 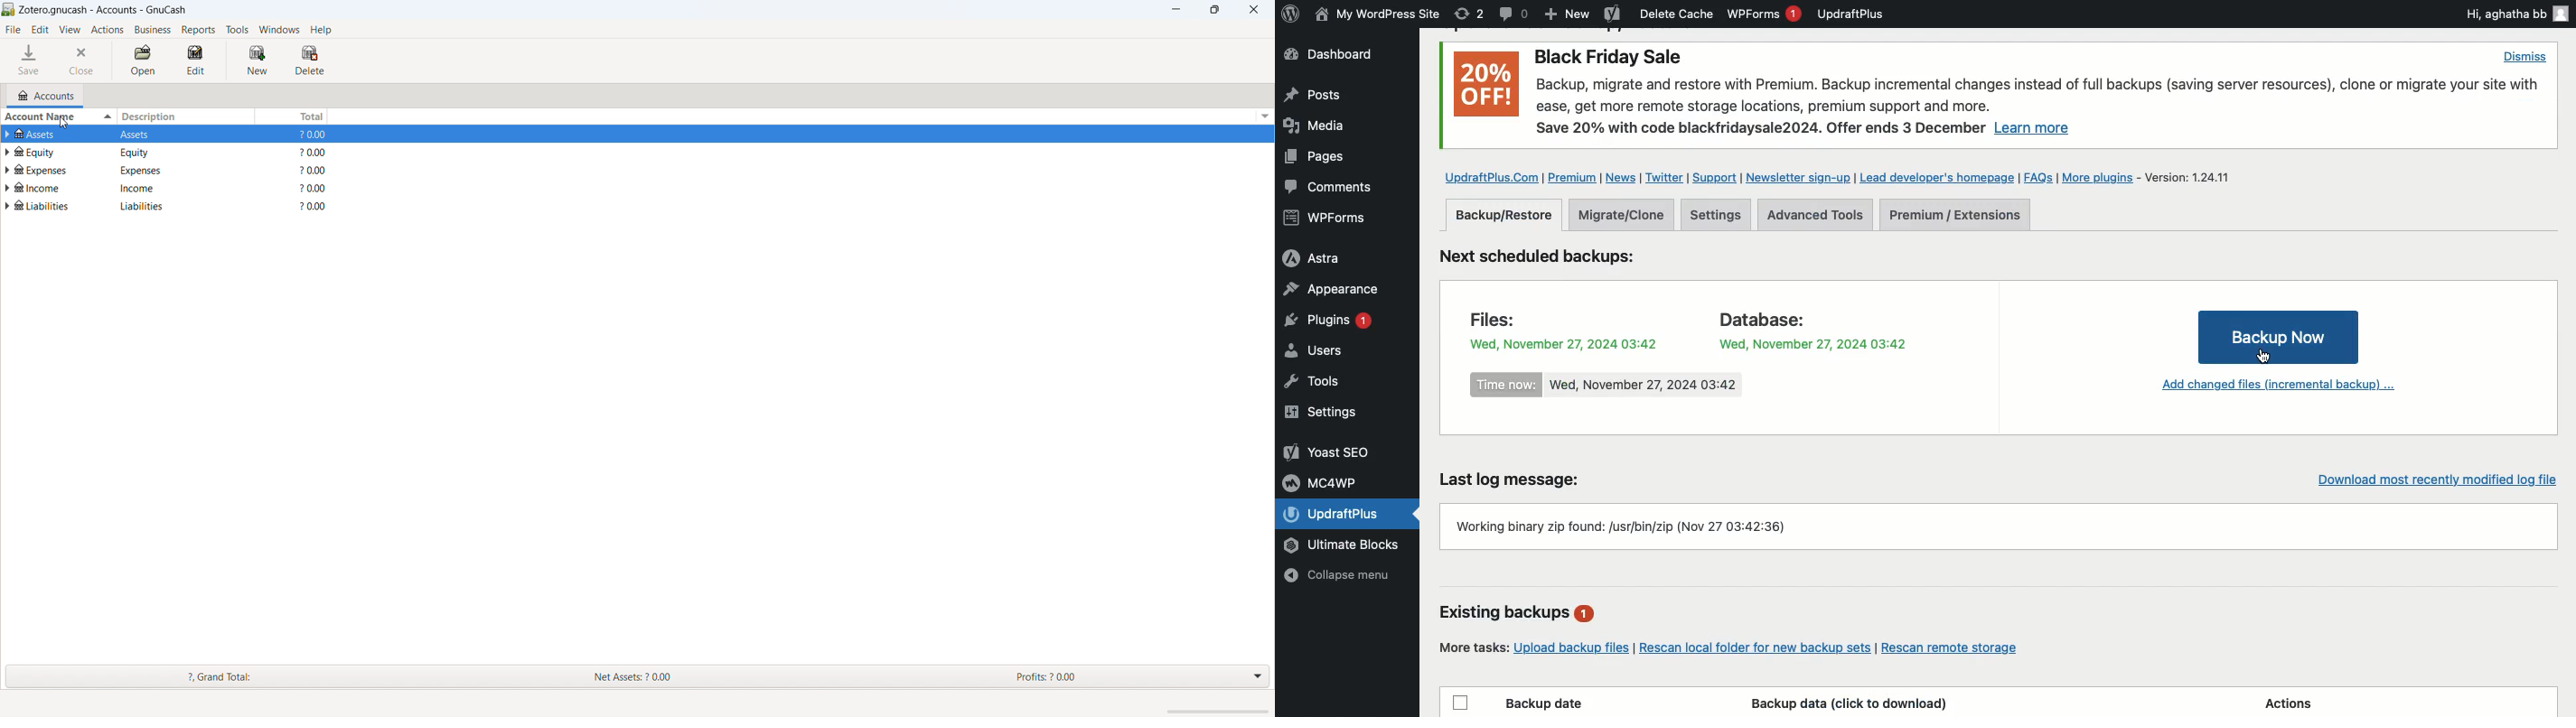 What do you see at coordinates (236, 676) in the screenshot?
I see `2, Grand Total:` at bounding box center [236, 676].